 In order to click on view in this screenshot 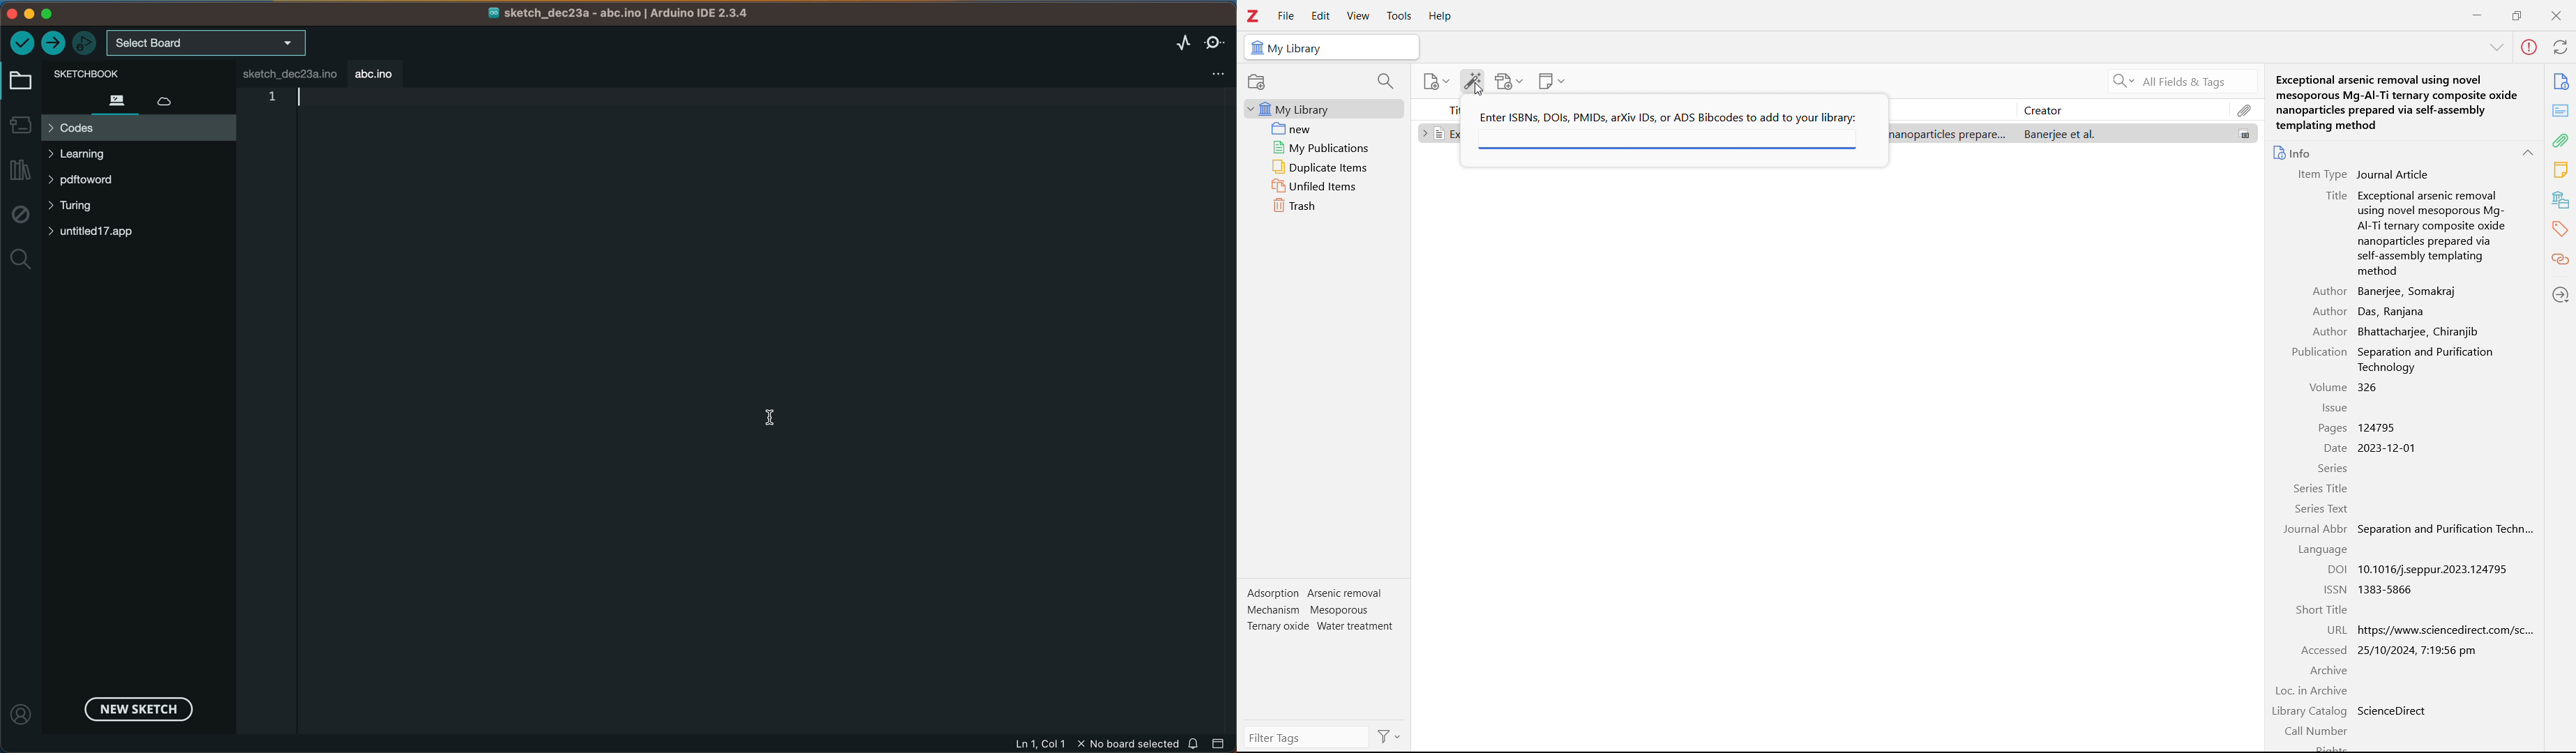, I will do `click(1358, 16)`.